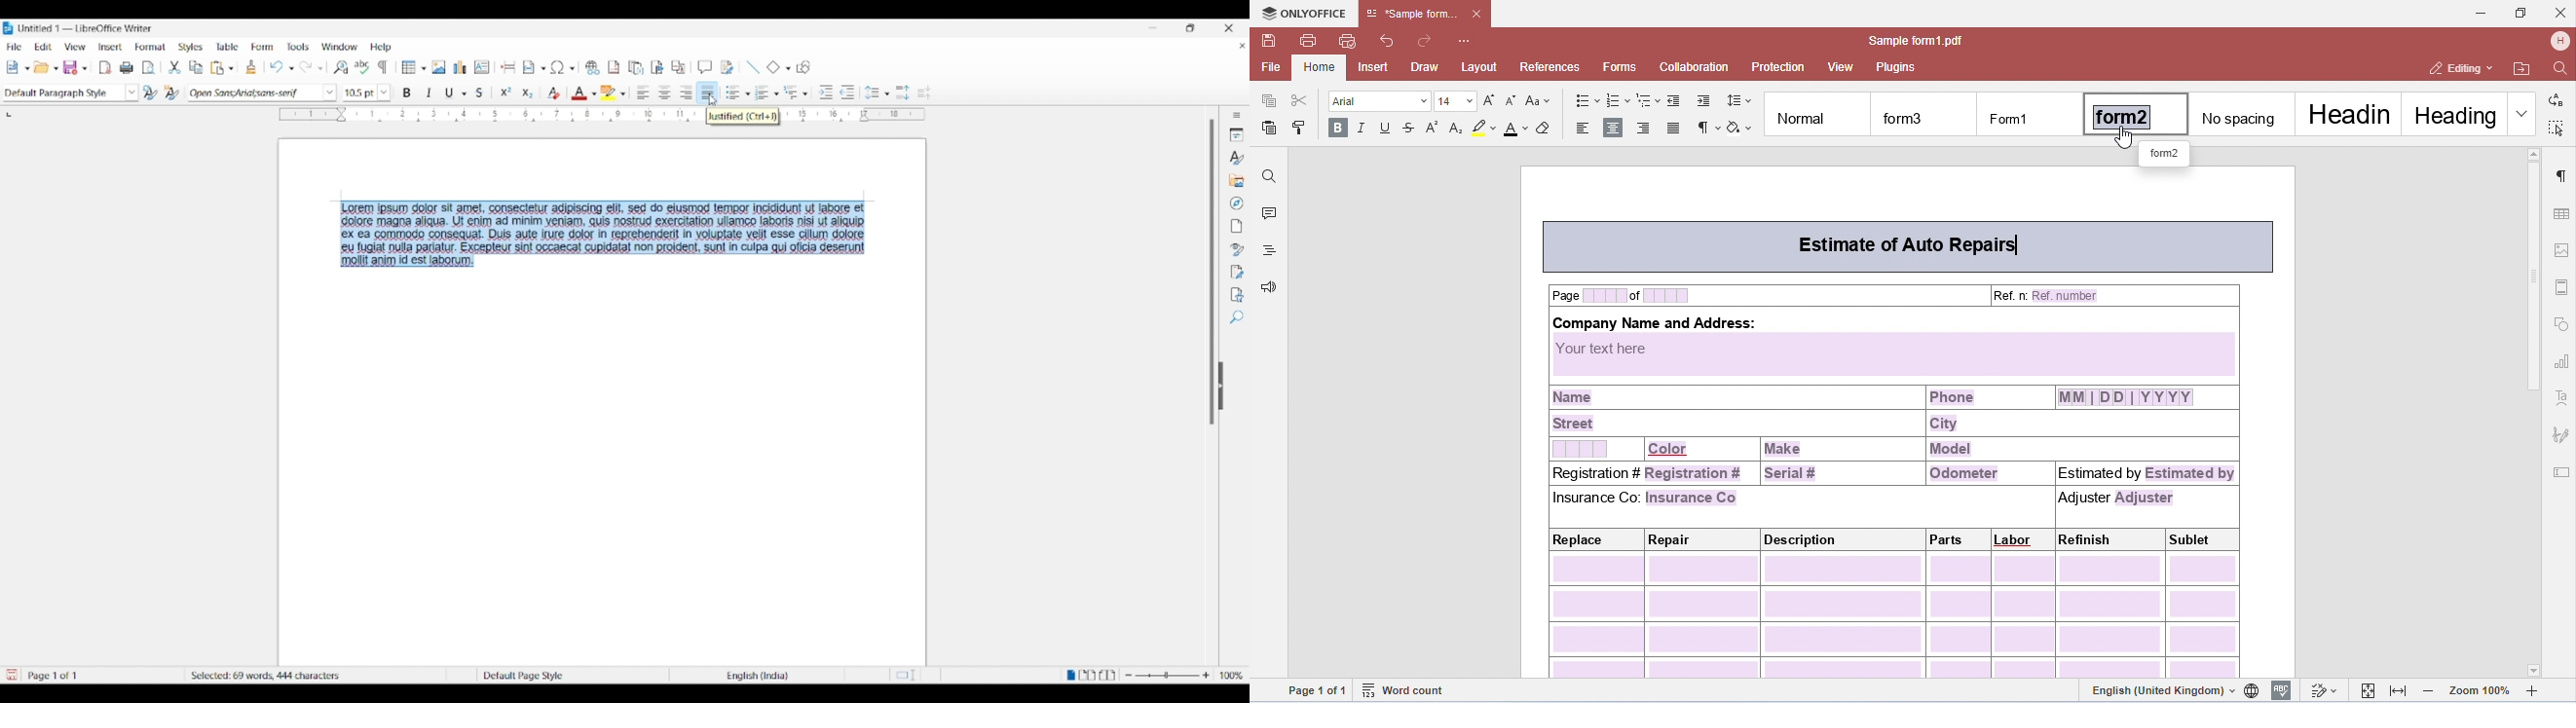  I want to click on Navigator, so click(1237, 203).